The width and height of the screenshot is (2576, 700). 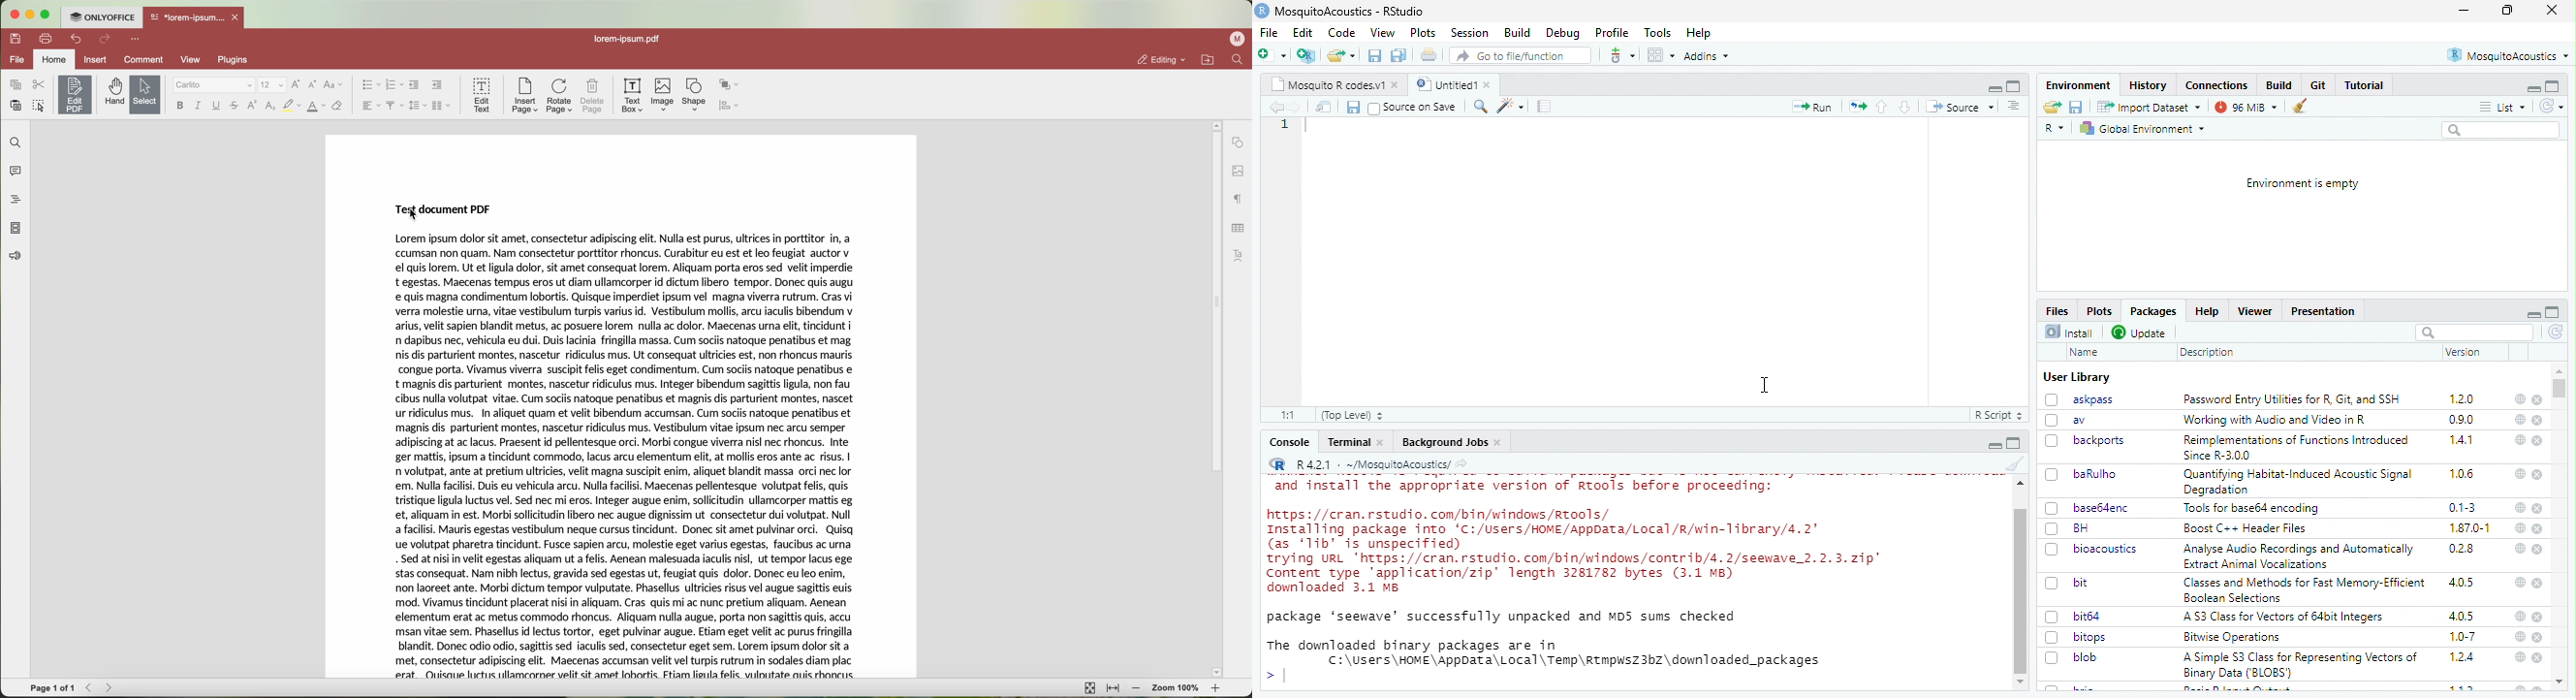 What do you see at coordinates (1327, 84) in the screenshot?
I see `‘Mosquito R codes.vl` at bounding box center [1327, 84].